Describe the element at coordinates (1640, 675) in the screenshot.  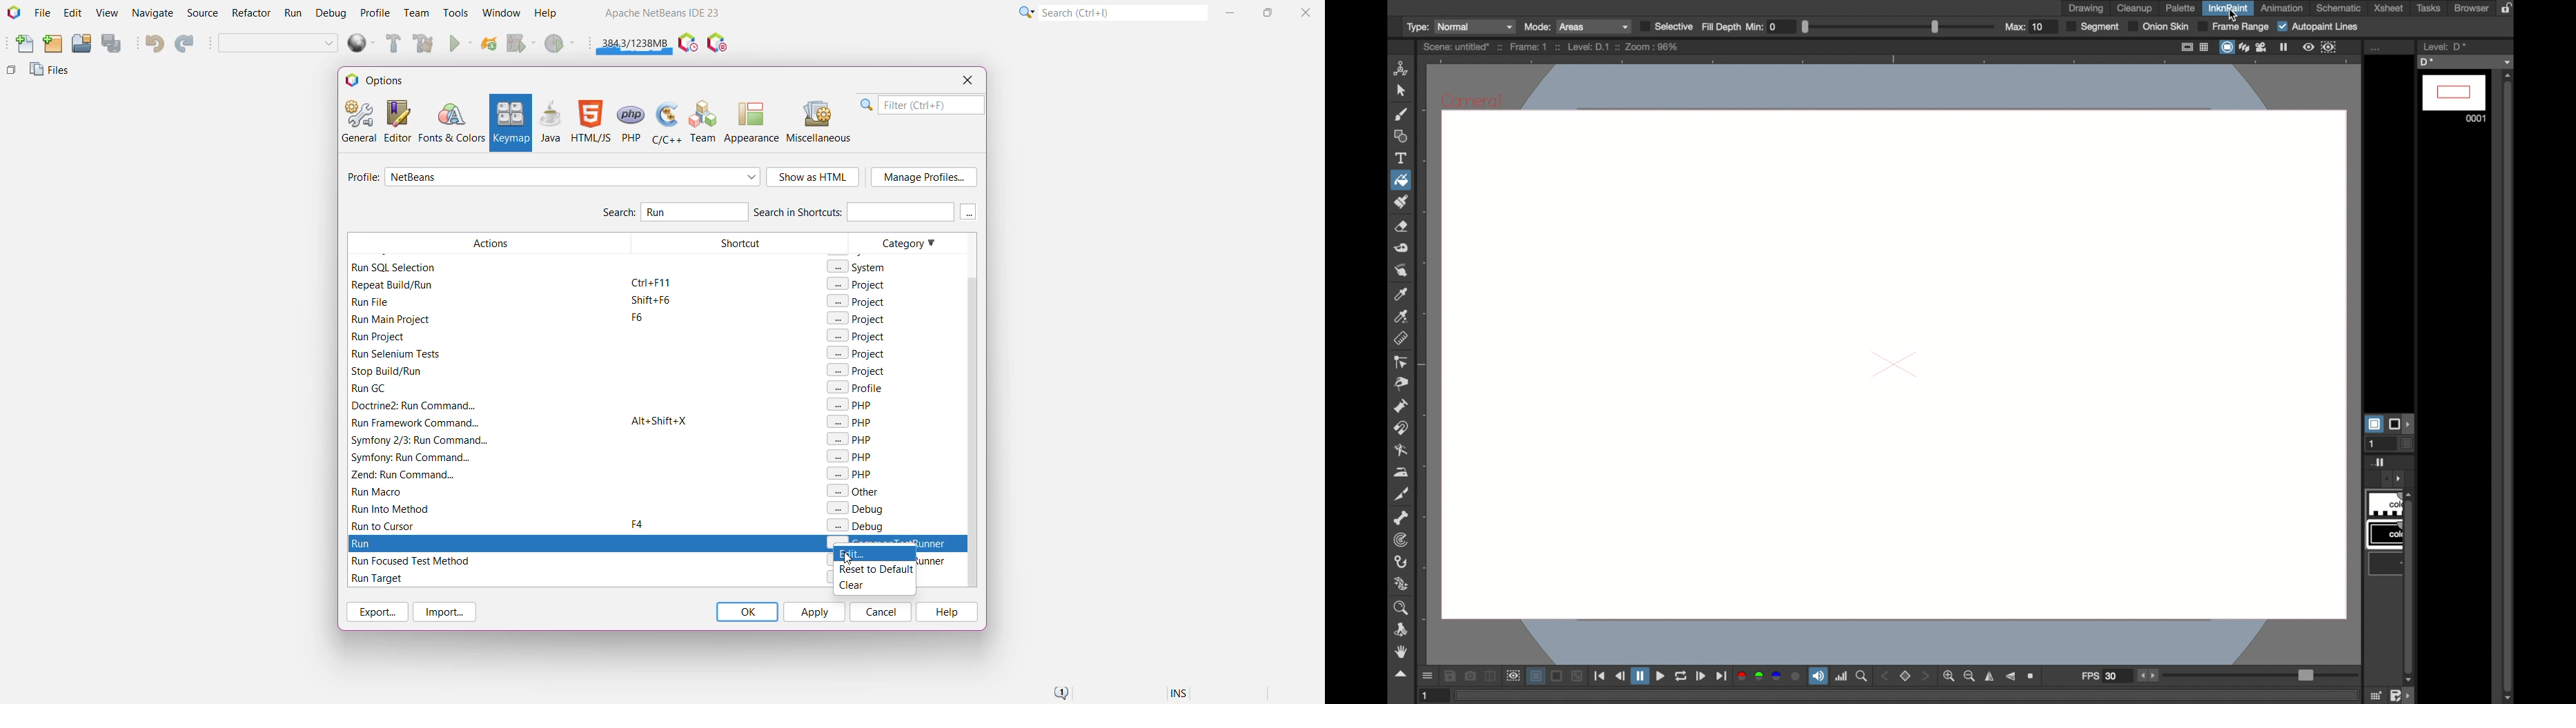
I see `pause` at that location.